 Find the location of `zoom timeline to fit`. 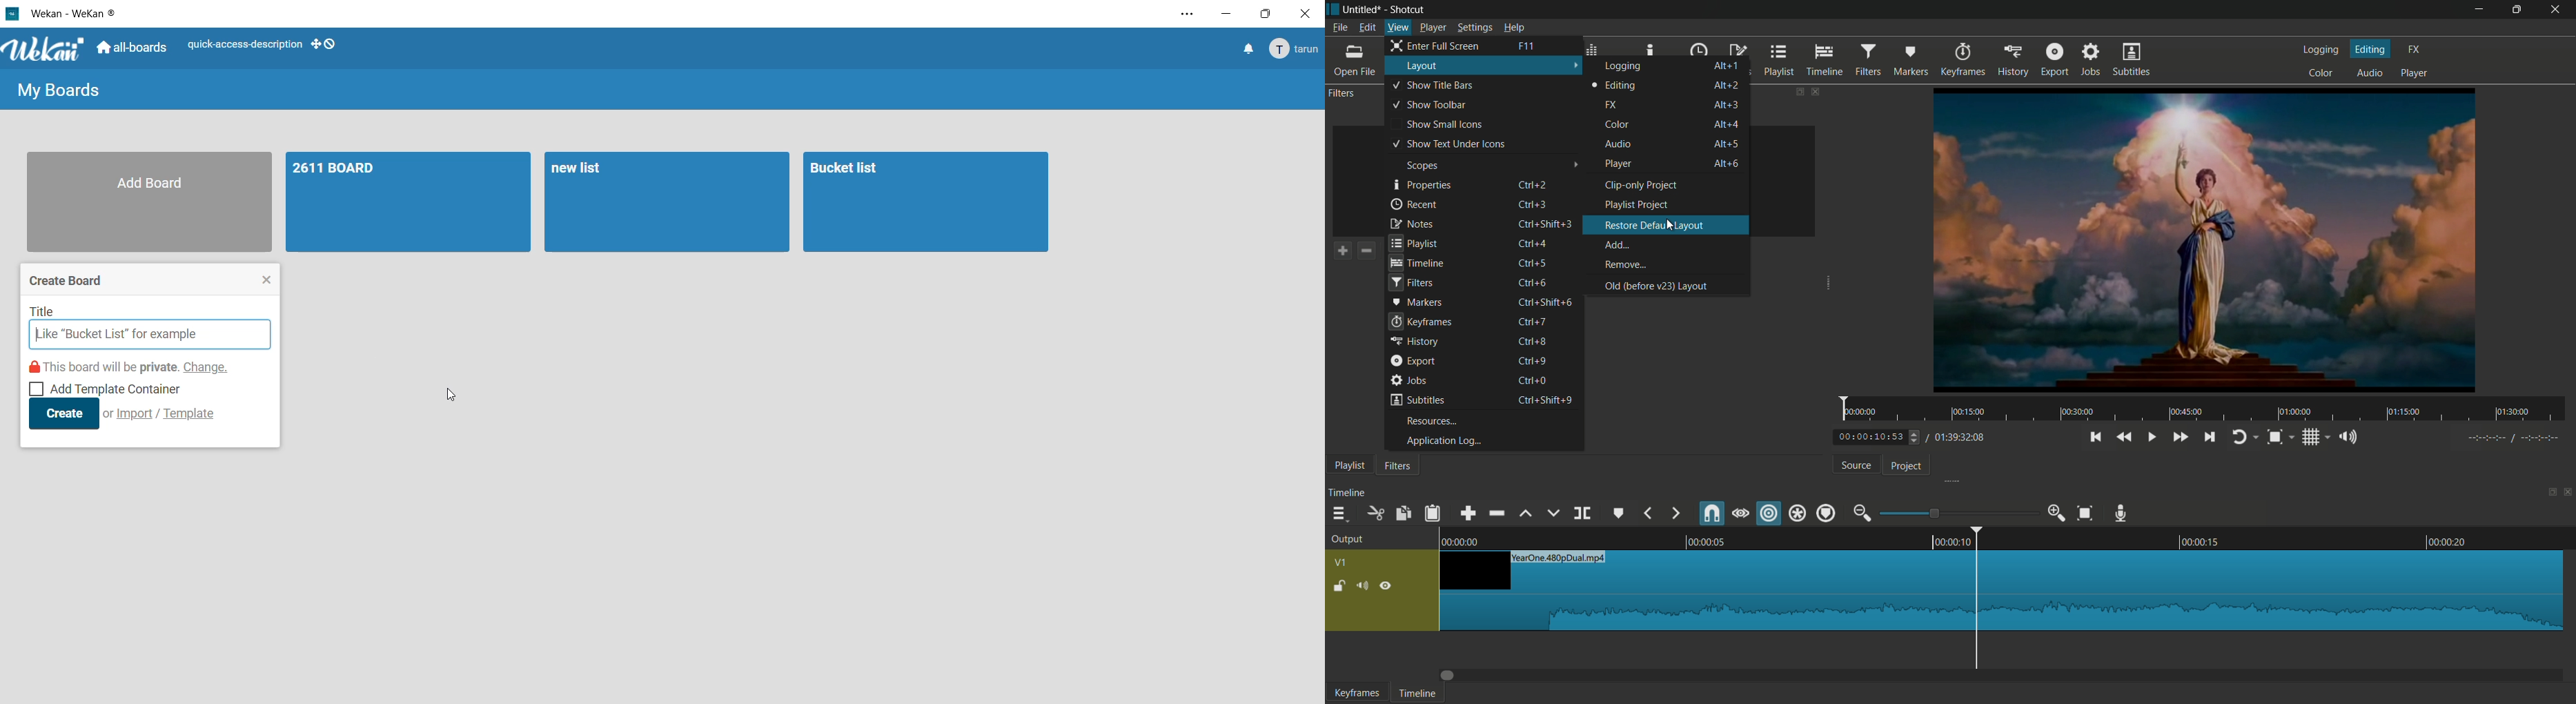

zoom timeline to fit is located at coordinates (2086, 512).